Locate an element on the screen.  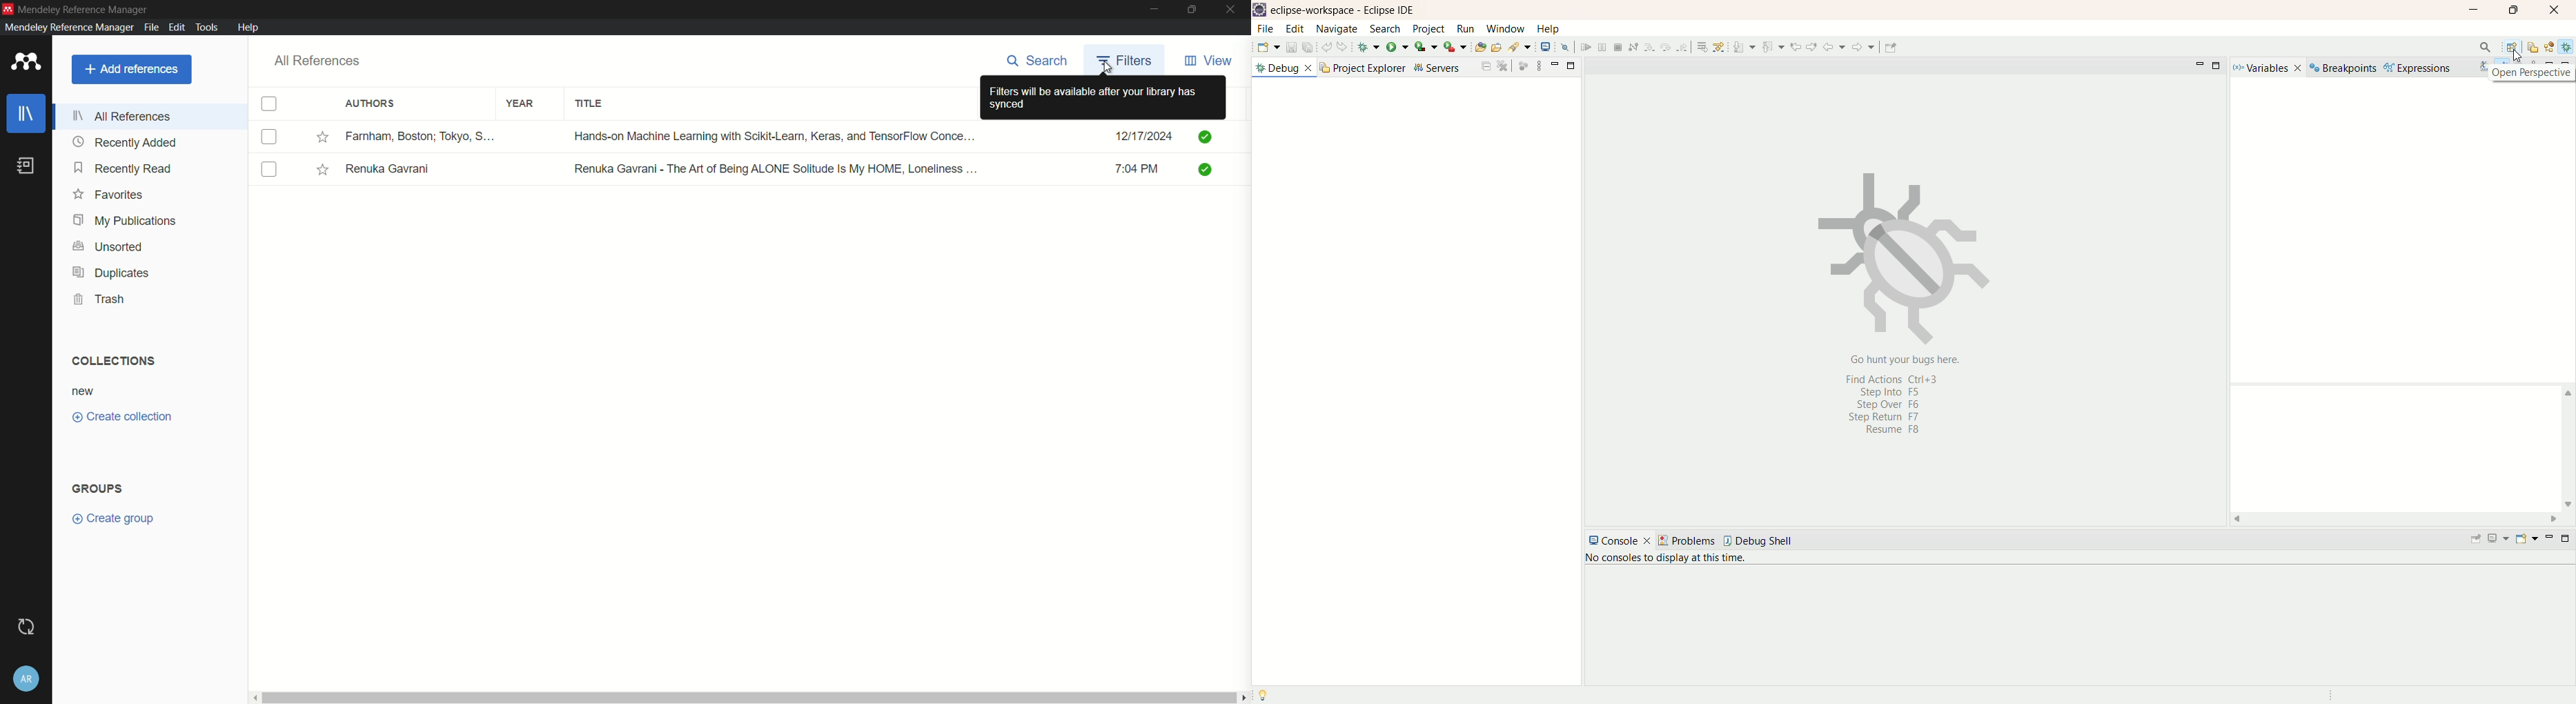
expressions is located at coordinates (2419, 70).